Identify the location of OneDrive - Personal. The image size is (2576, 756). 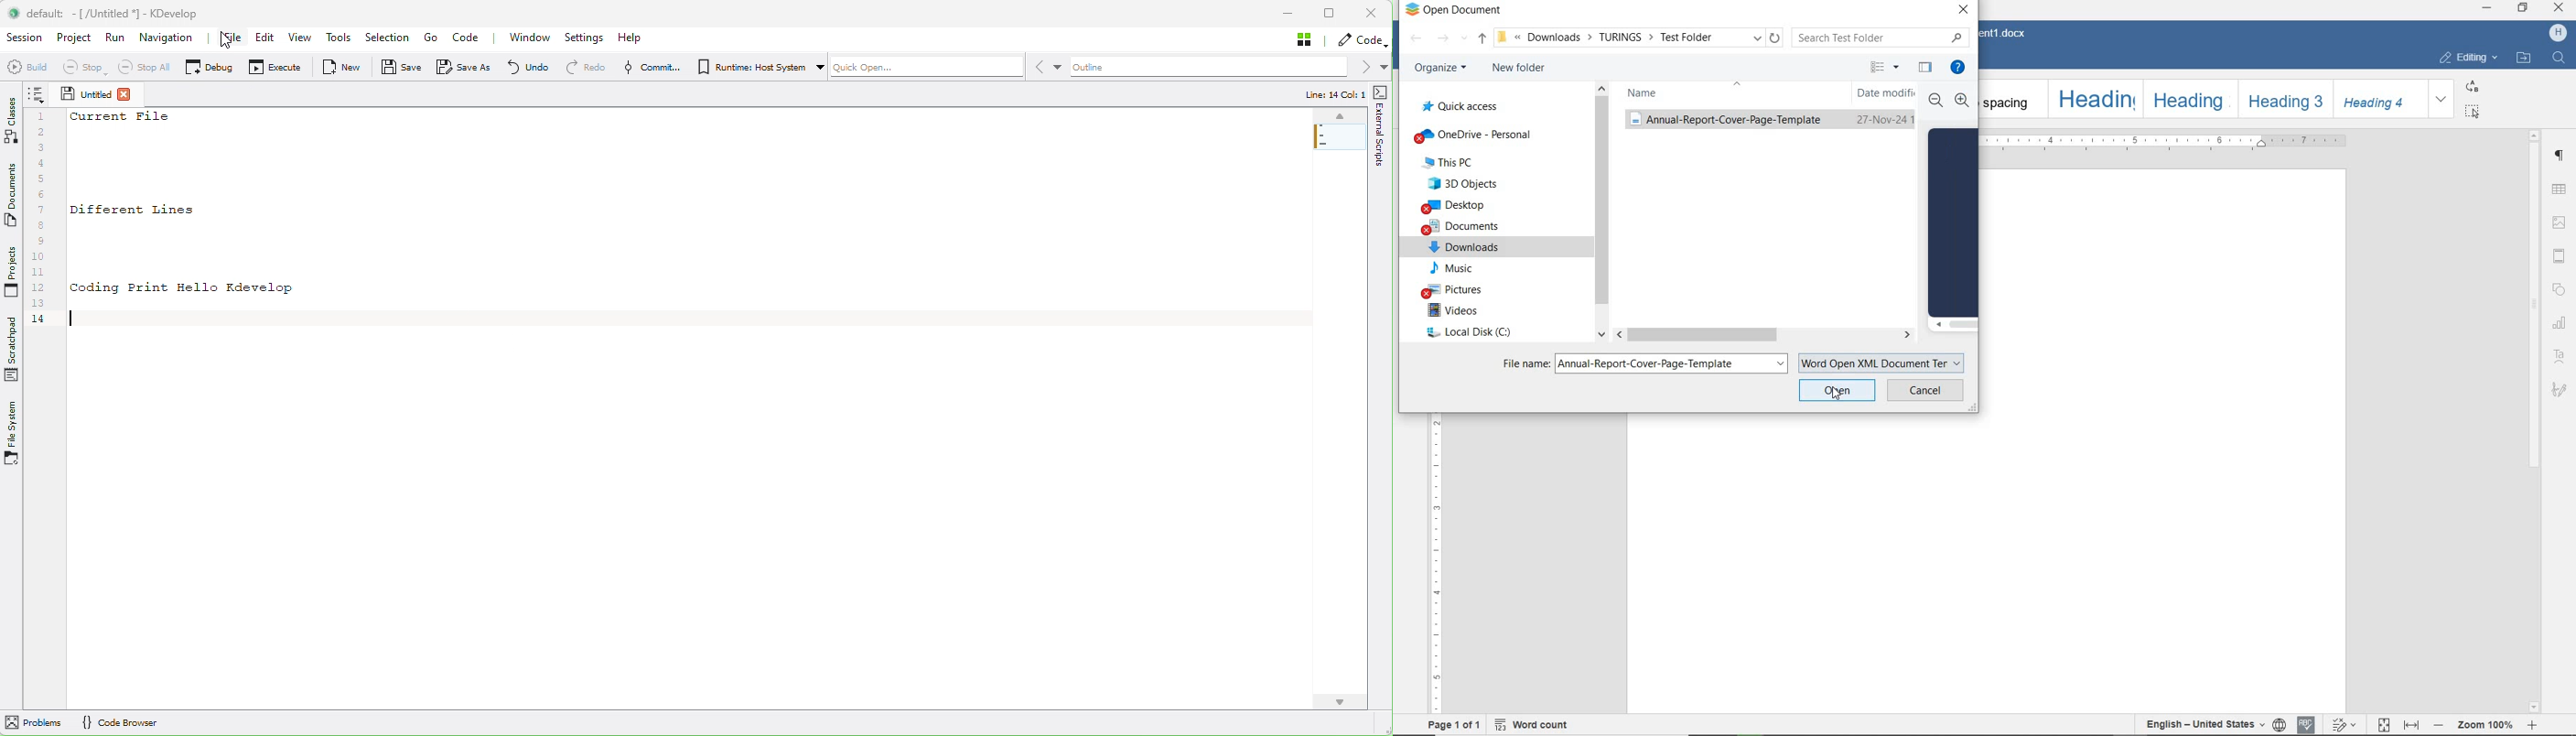
(1472, 135).